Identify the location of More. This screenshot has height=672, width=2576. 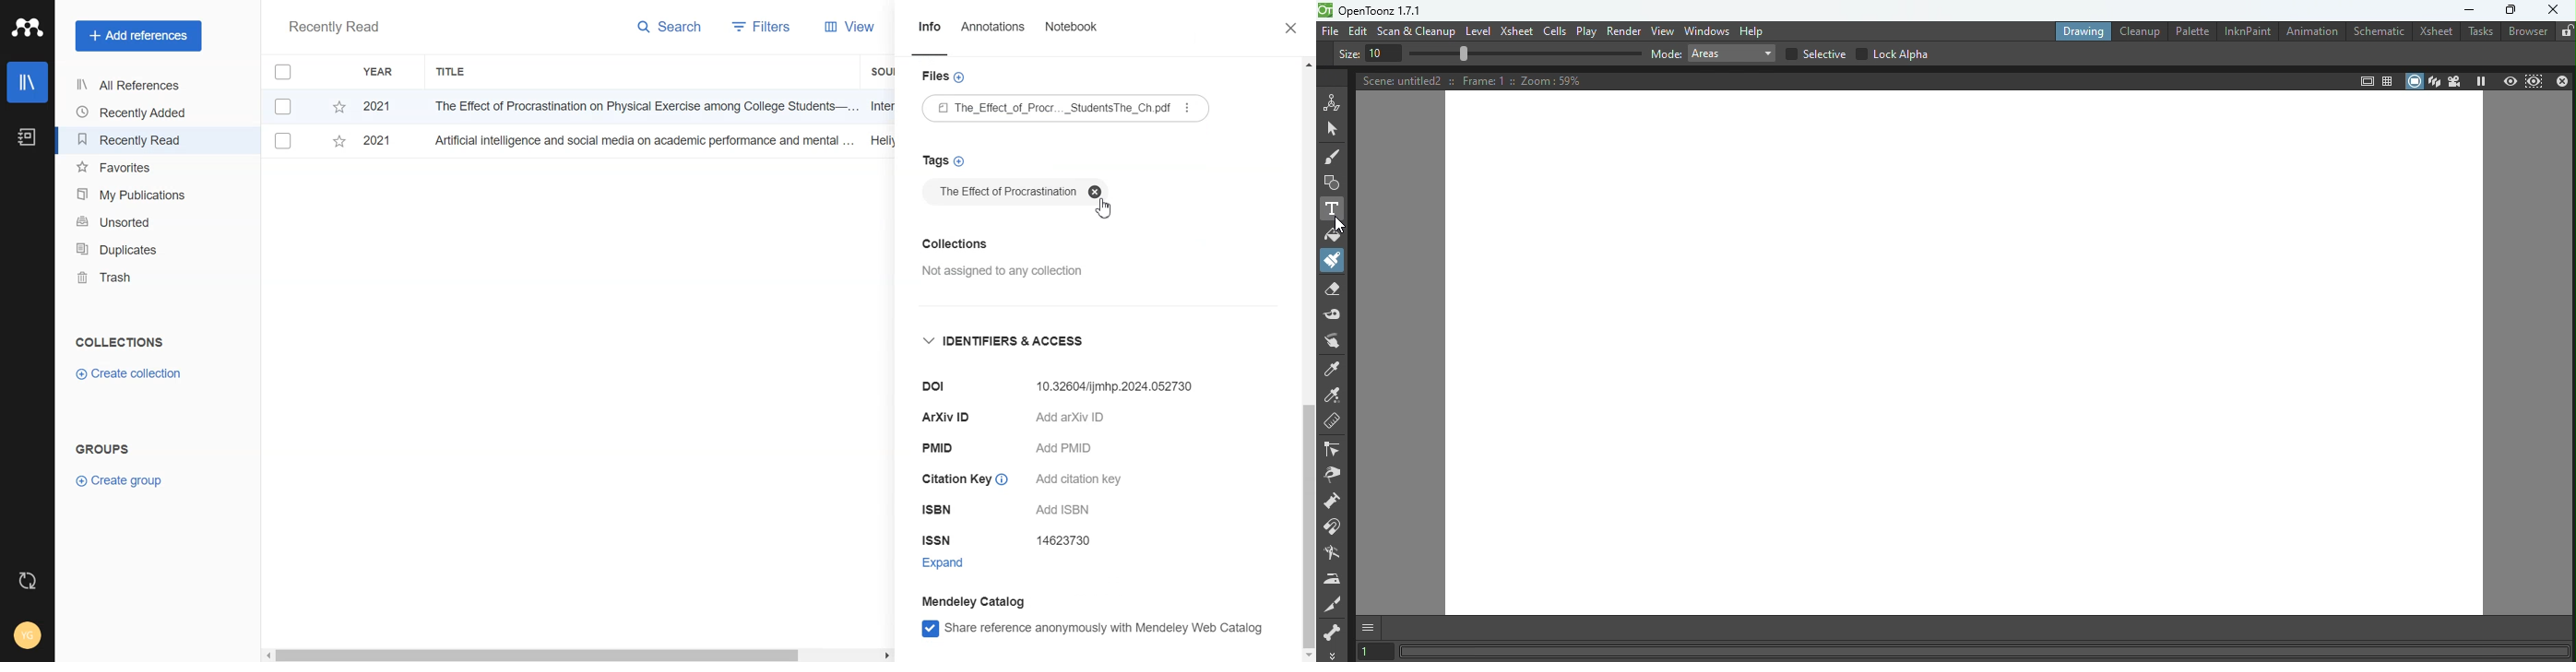
(1185, 108).